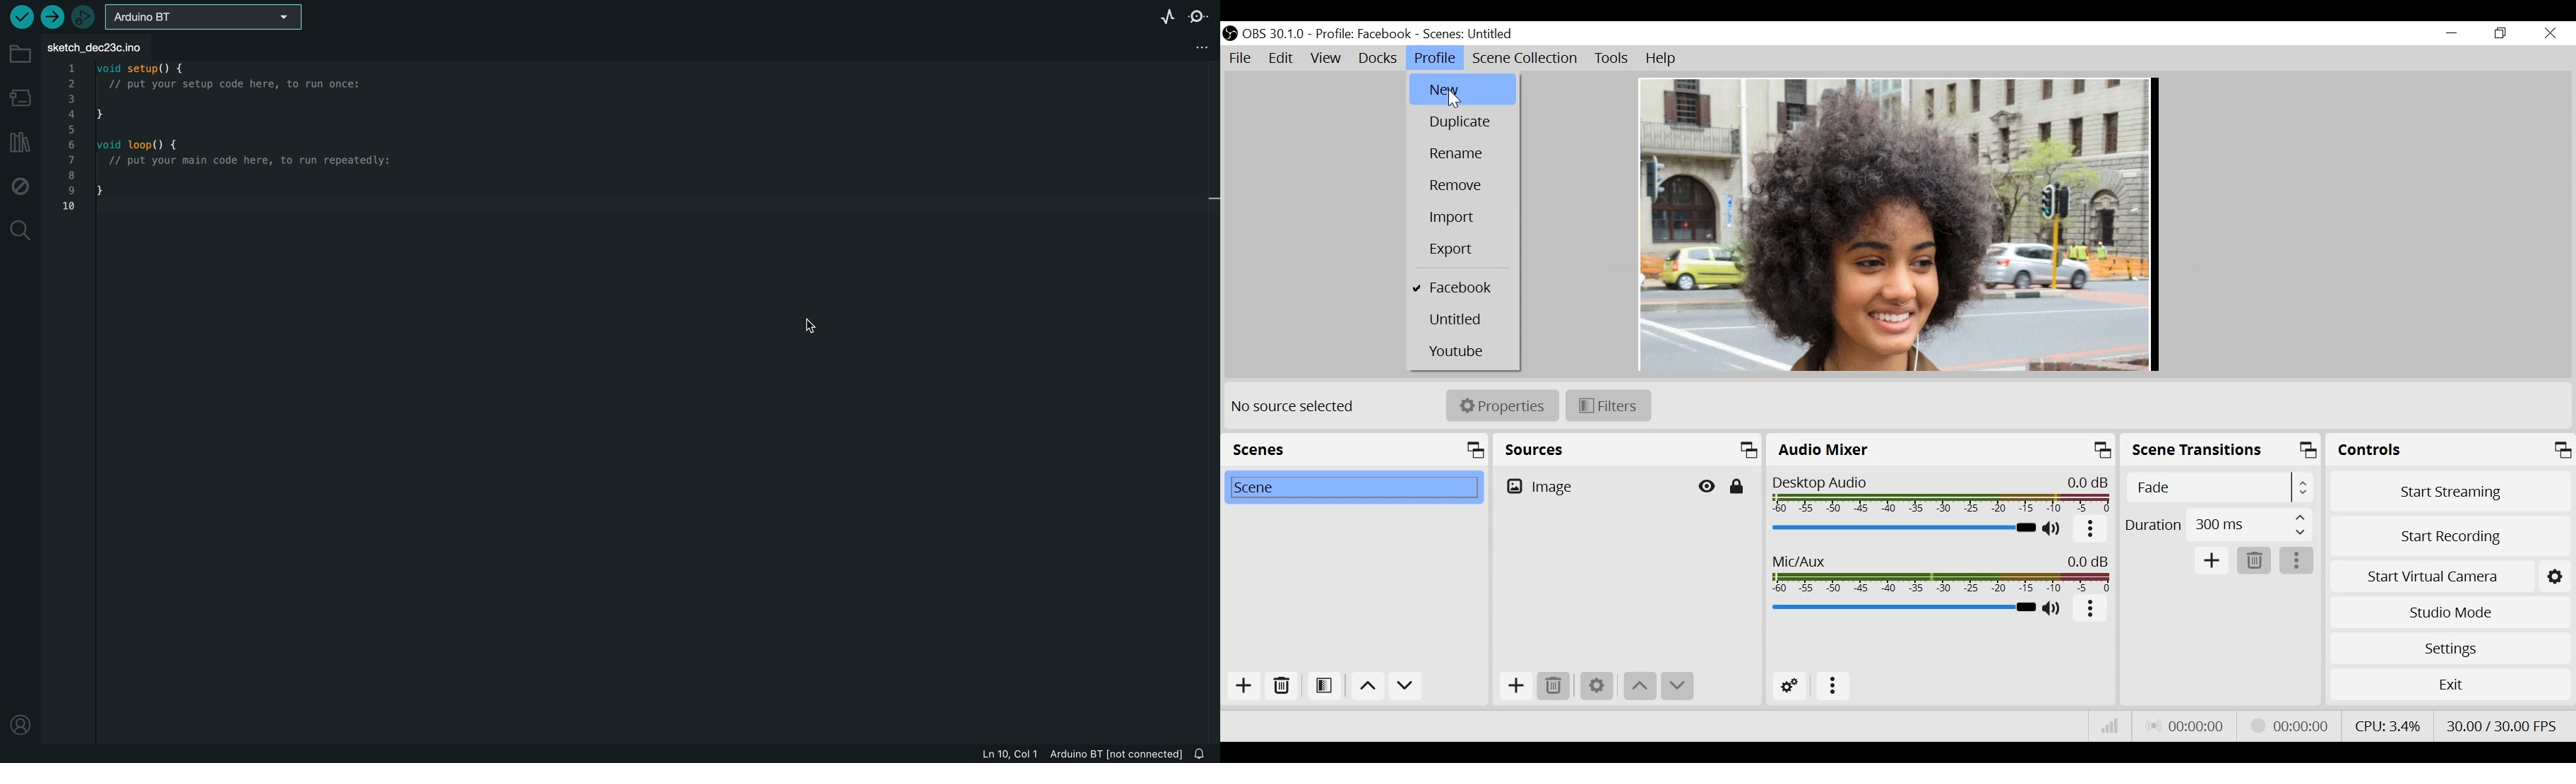 The height and width of the screenshot is (784, 2576). I want to click on Live Status, so click(2188, 725).